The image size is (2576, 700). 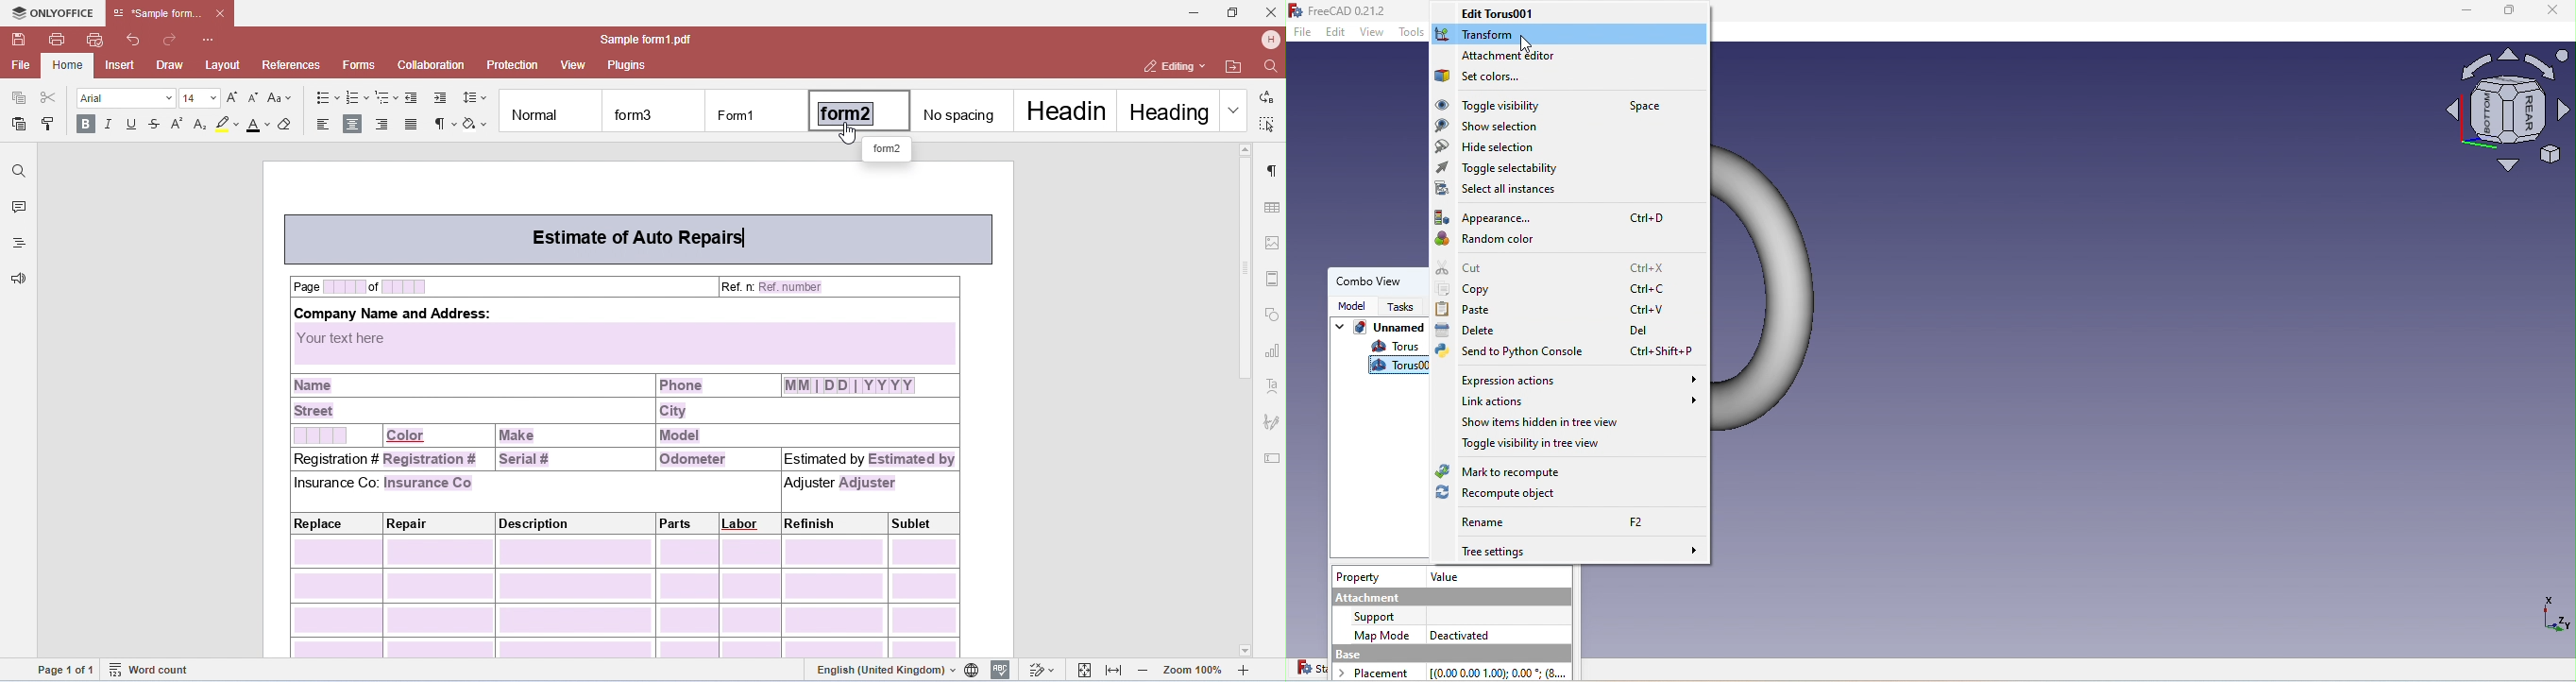 I want to click on Mark to recompute, so click(x=1498, y=470).